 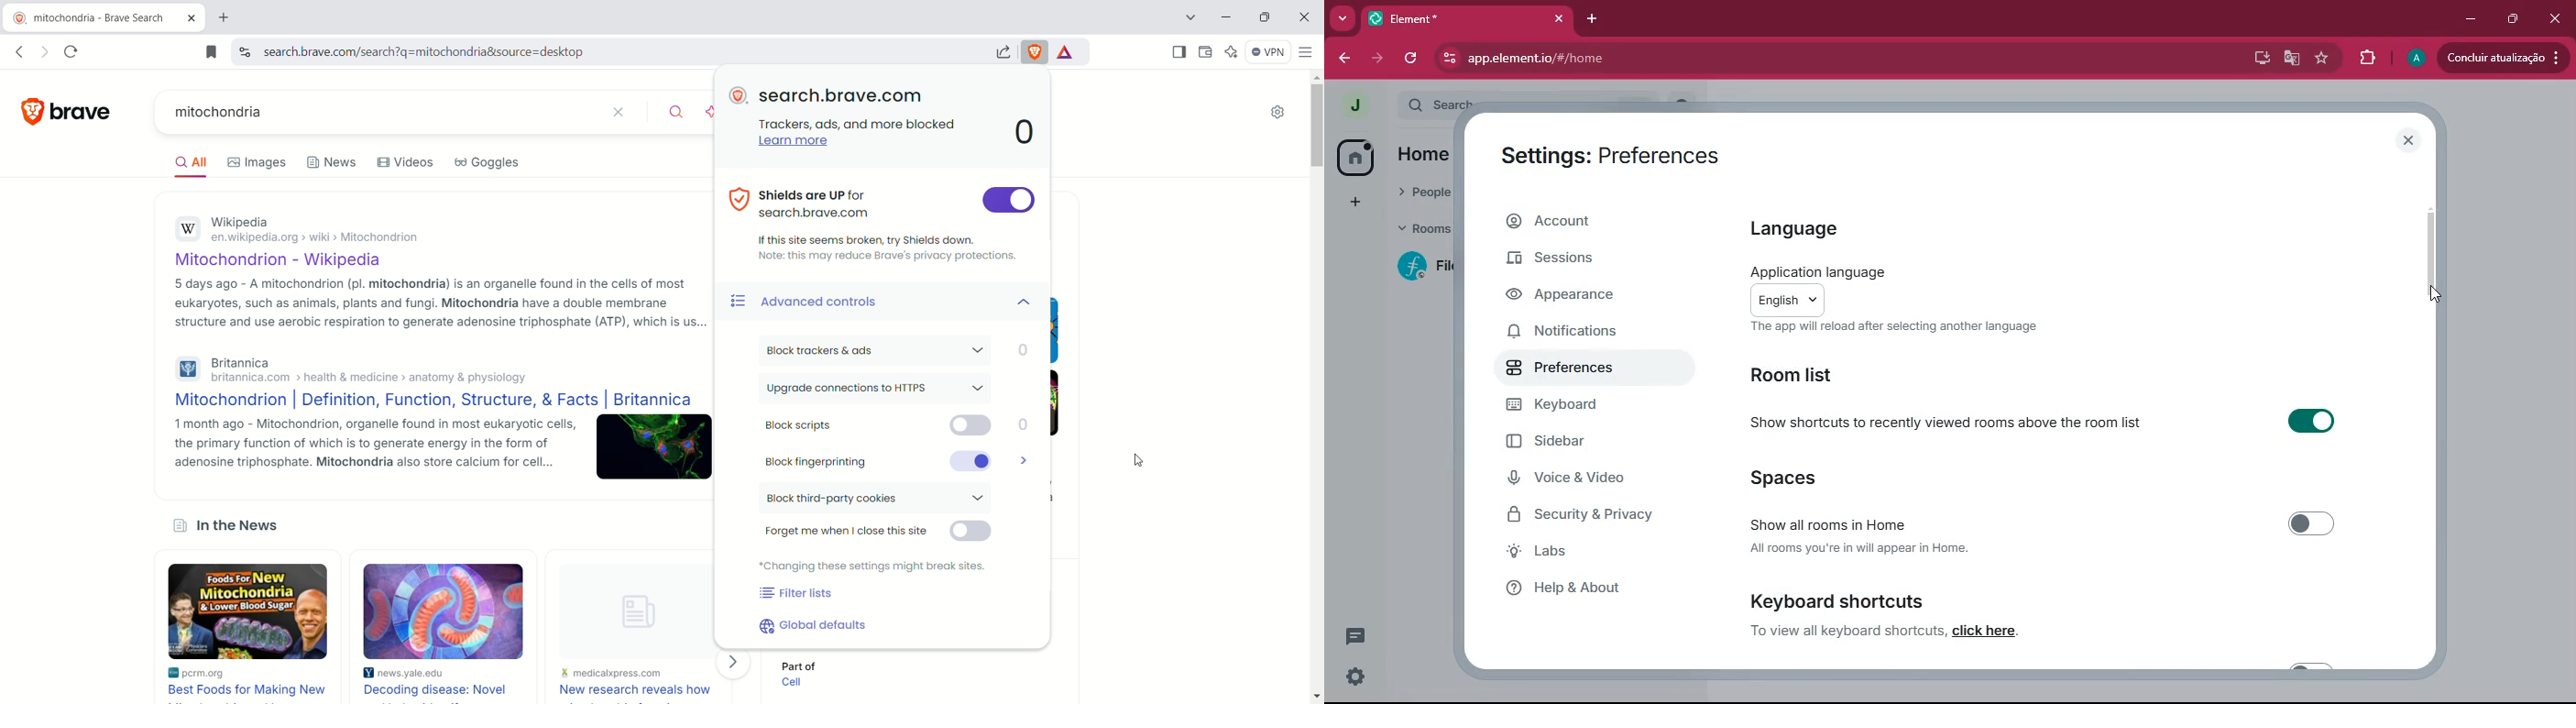 What do you see at coordinates (880, 389) in the screenshot?
I see `upgrade connections to HTTPS` at bounding box center [880, 389].